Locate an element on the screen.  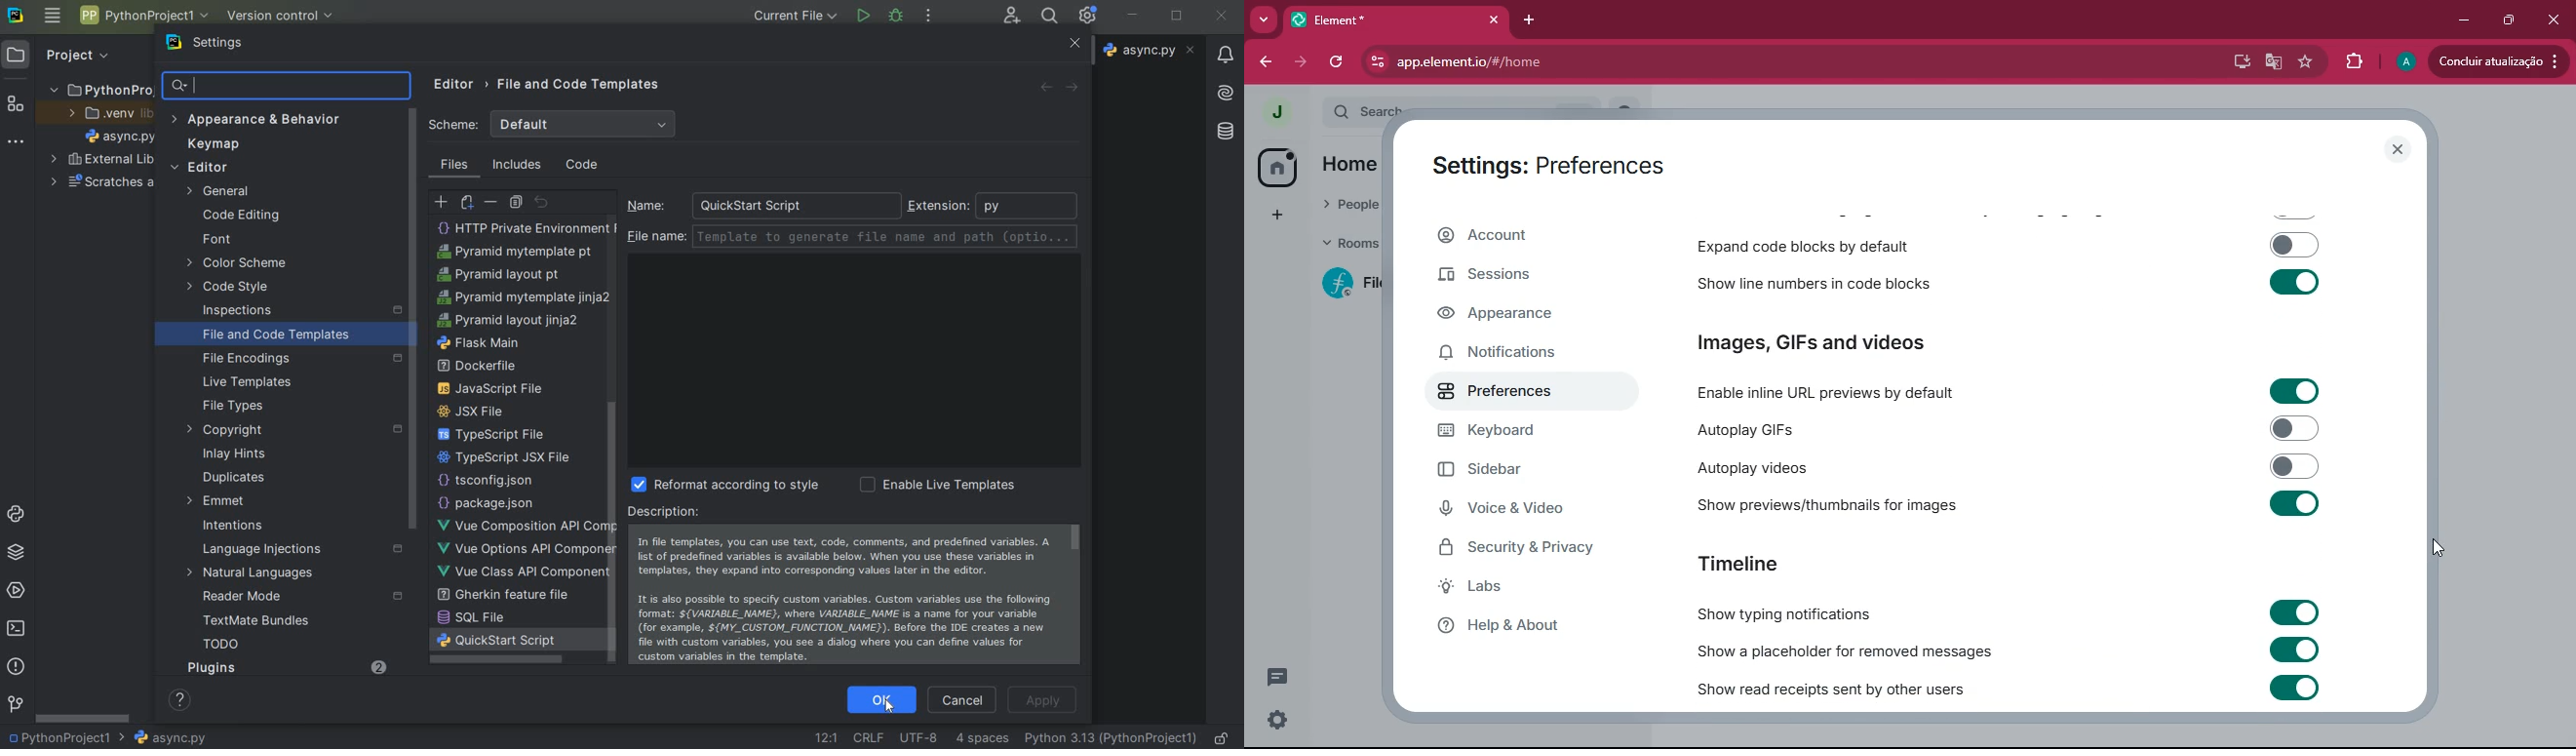
file name is located at coordinates (1150, 51).